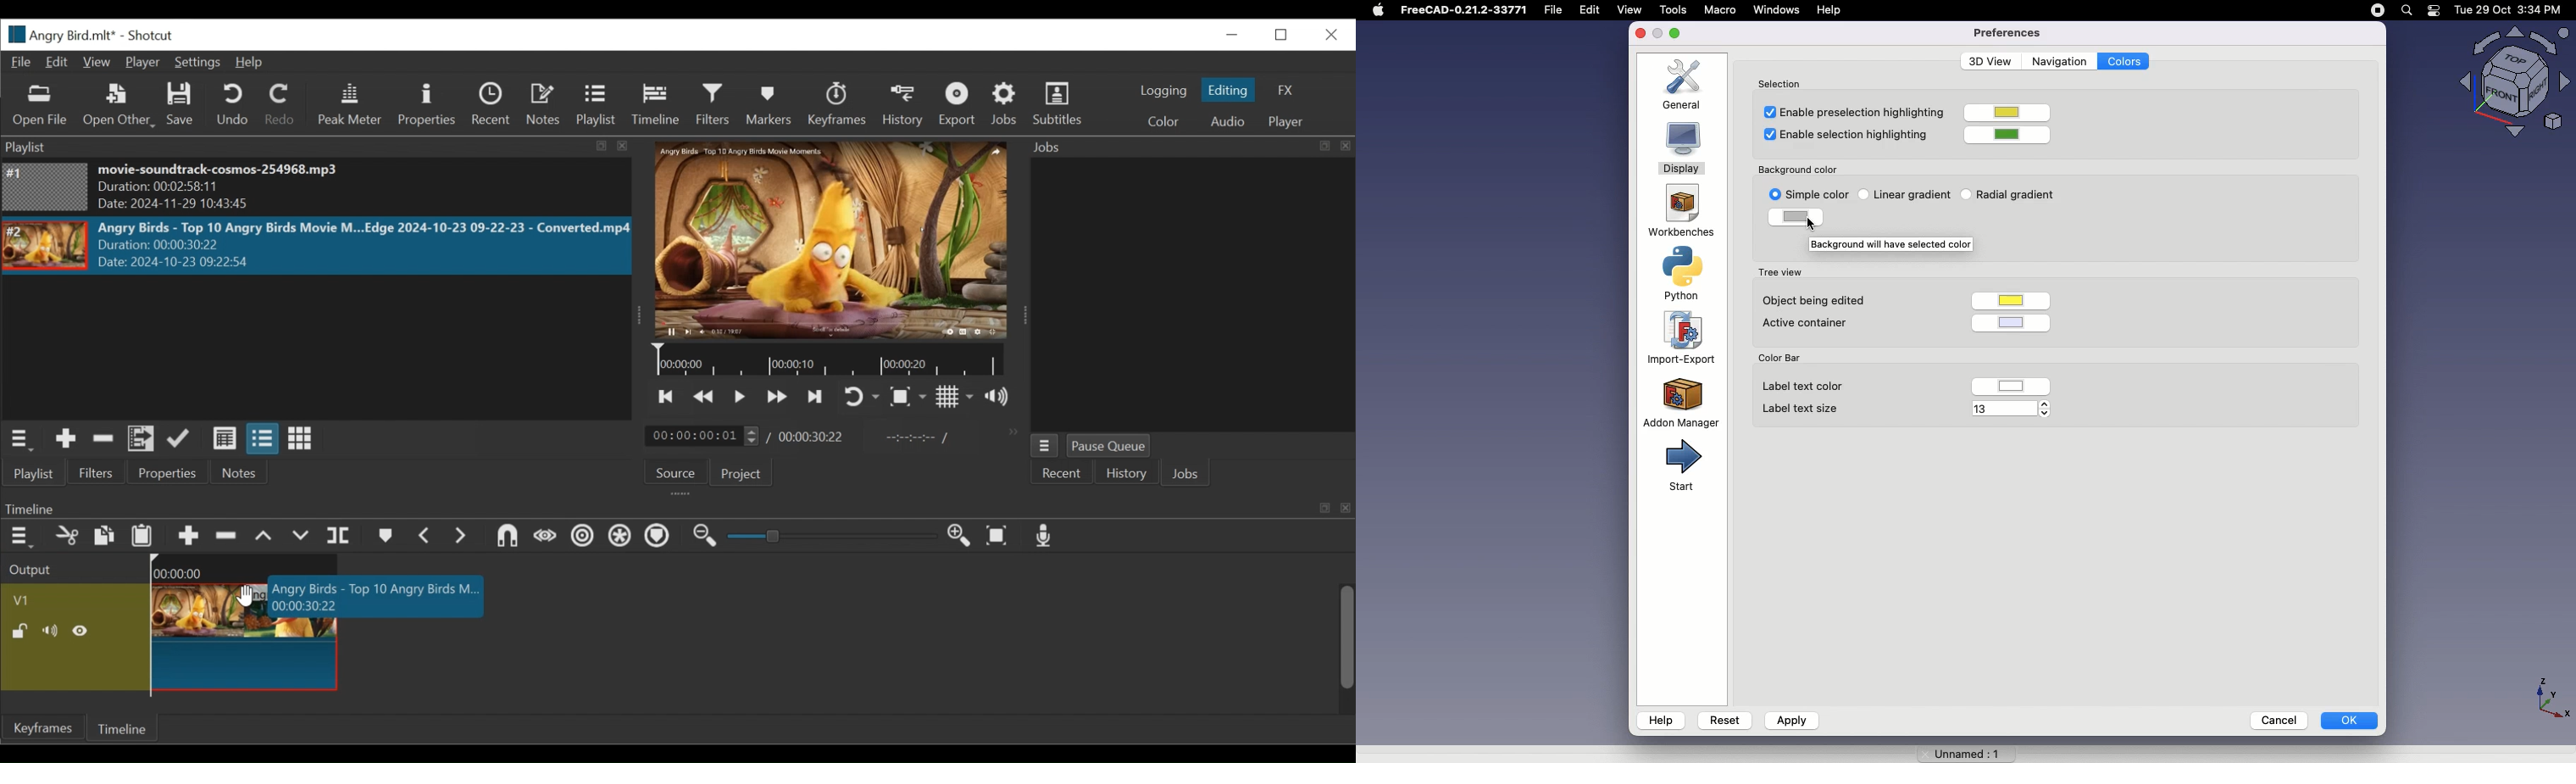 This screenshot has width=2576, height=784. What do you see at coordinates (1687, 84) in the screenshot?
I see `General` at bounding box center [1687, 84].